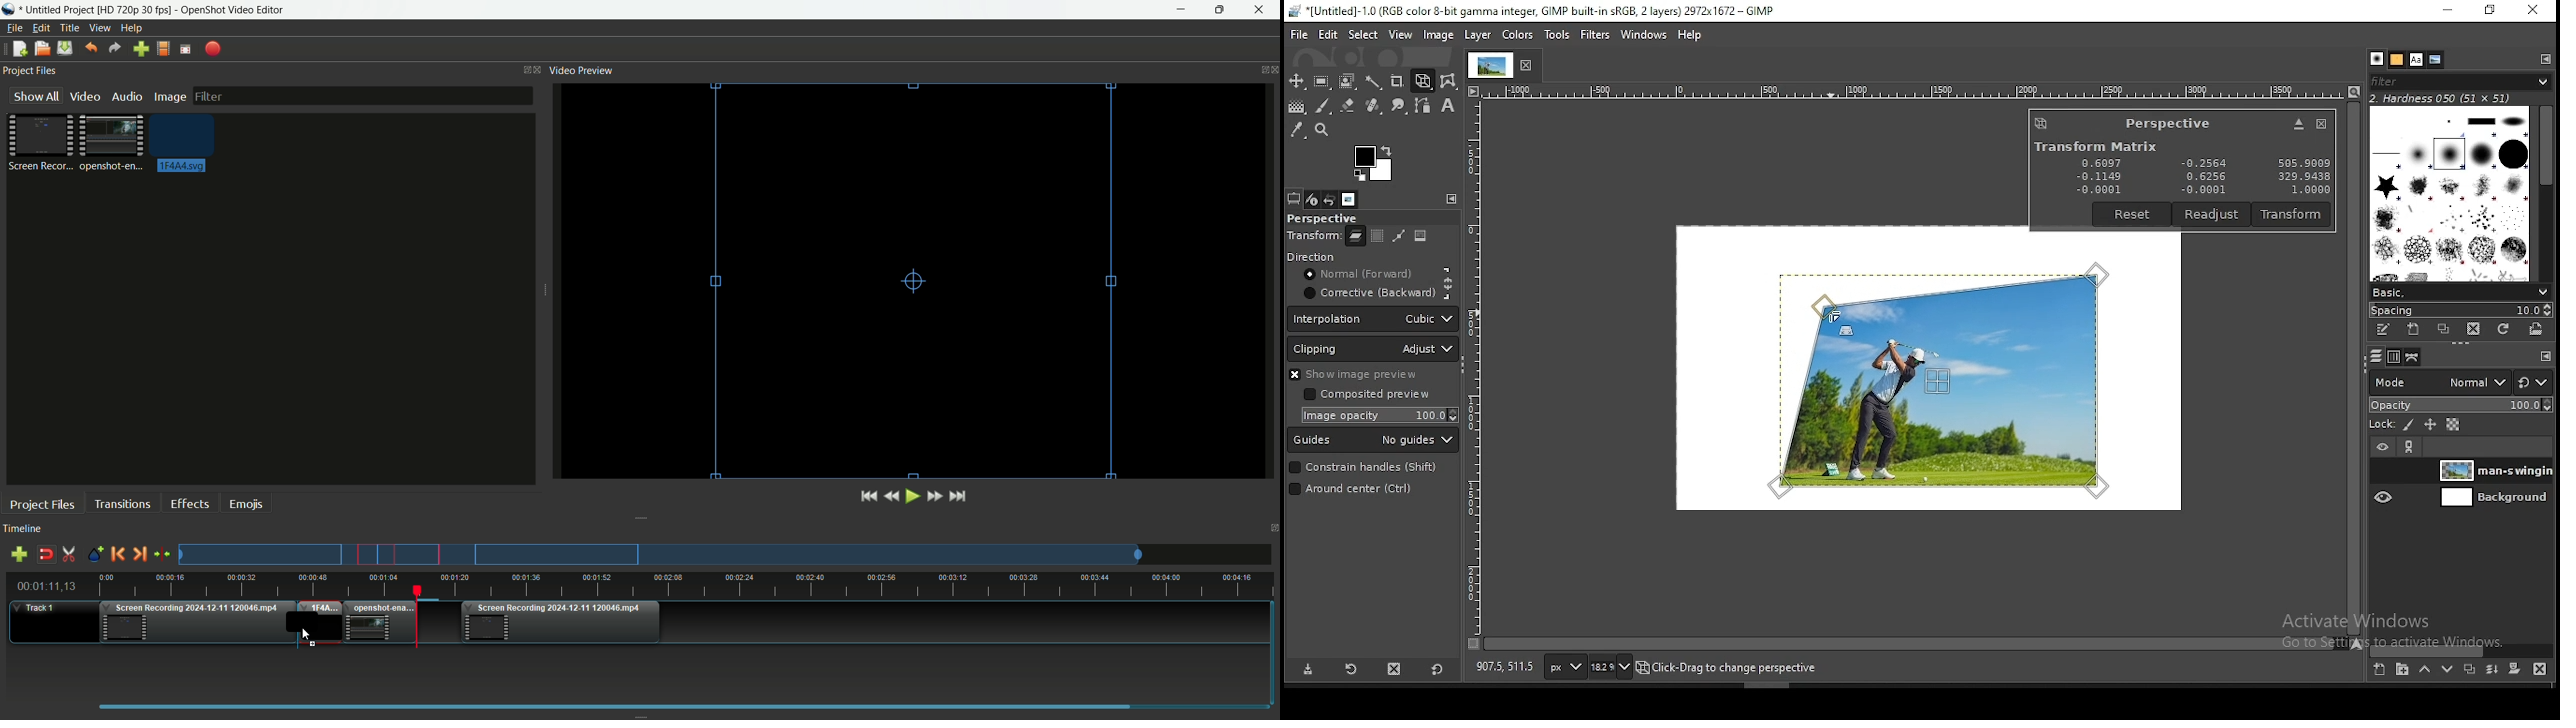 Image resolution: width=2576 pixels, height=728 pixels. What do you see at coordinates (213, 49) in the screenshot?
I see `Export` at bounding box center [213, 49].